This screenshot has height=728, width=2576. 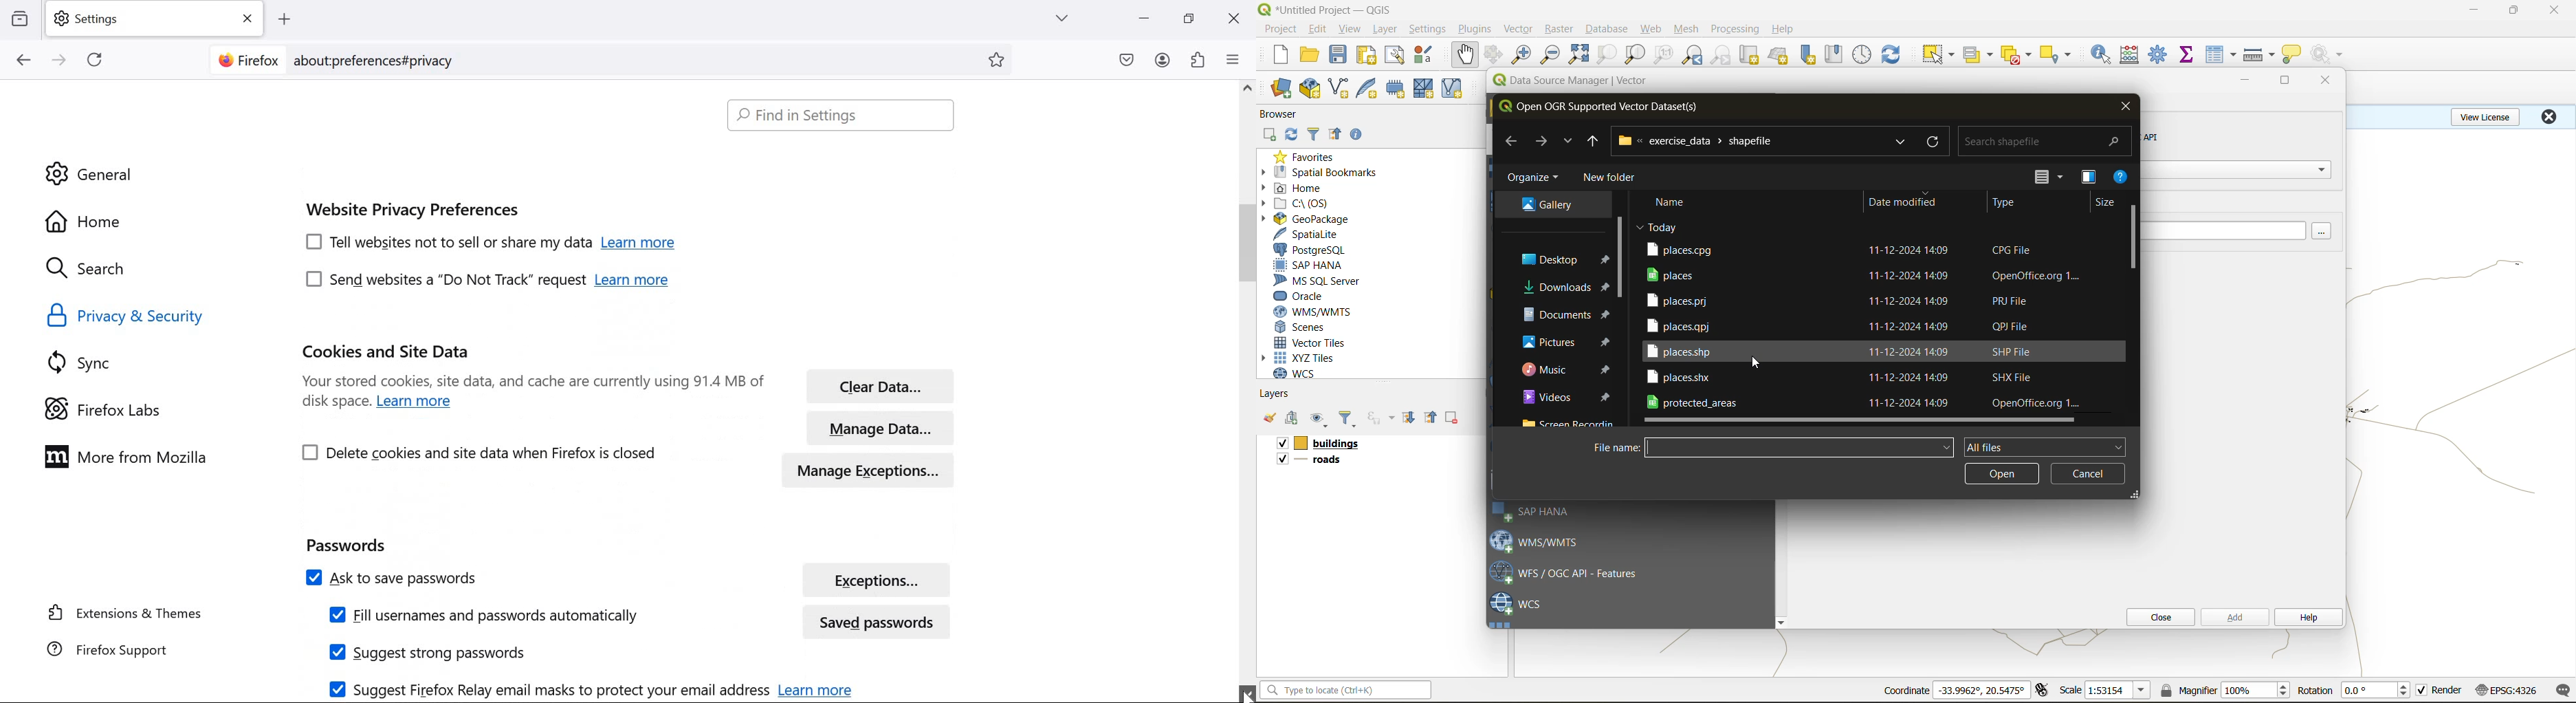 What do you see at coordinates (427, 653) in the screenshot?
I see `Suggest strong passwords` at bounding box center [427, 653].